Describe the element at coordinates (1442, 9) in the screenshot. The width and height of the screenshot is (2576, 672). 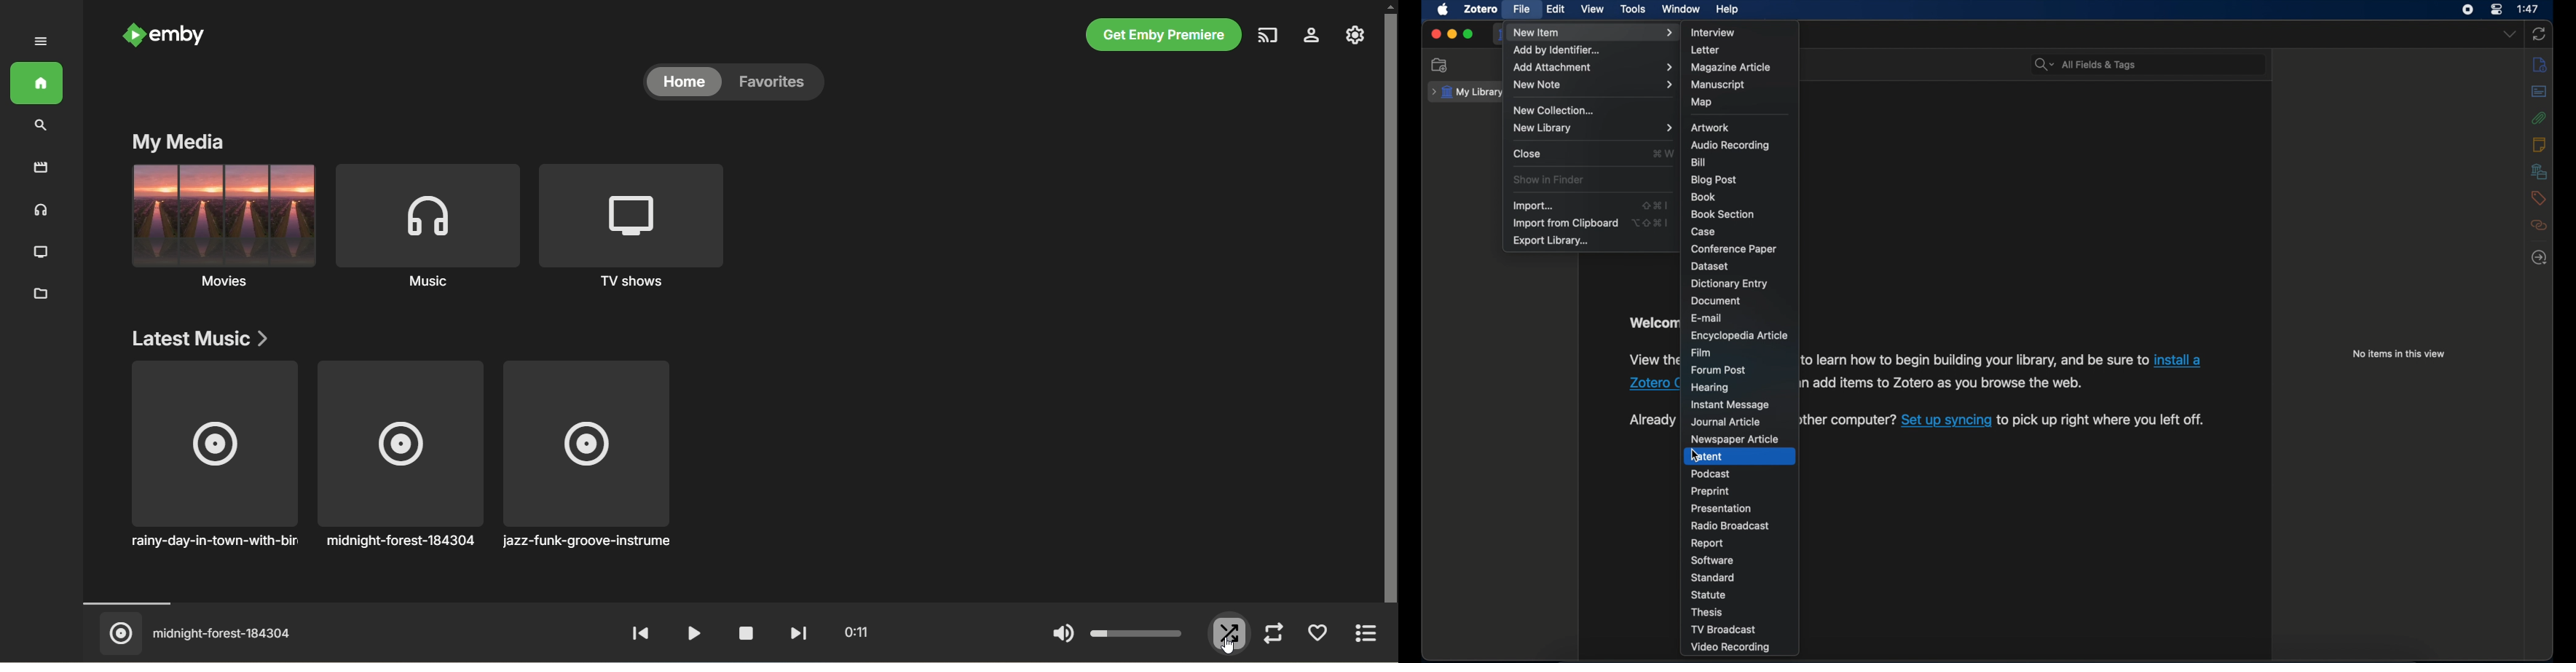
I see `apple` at that location.